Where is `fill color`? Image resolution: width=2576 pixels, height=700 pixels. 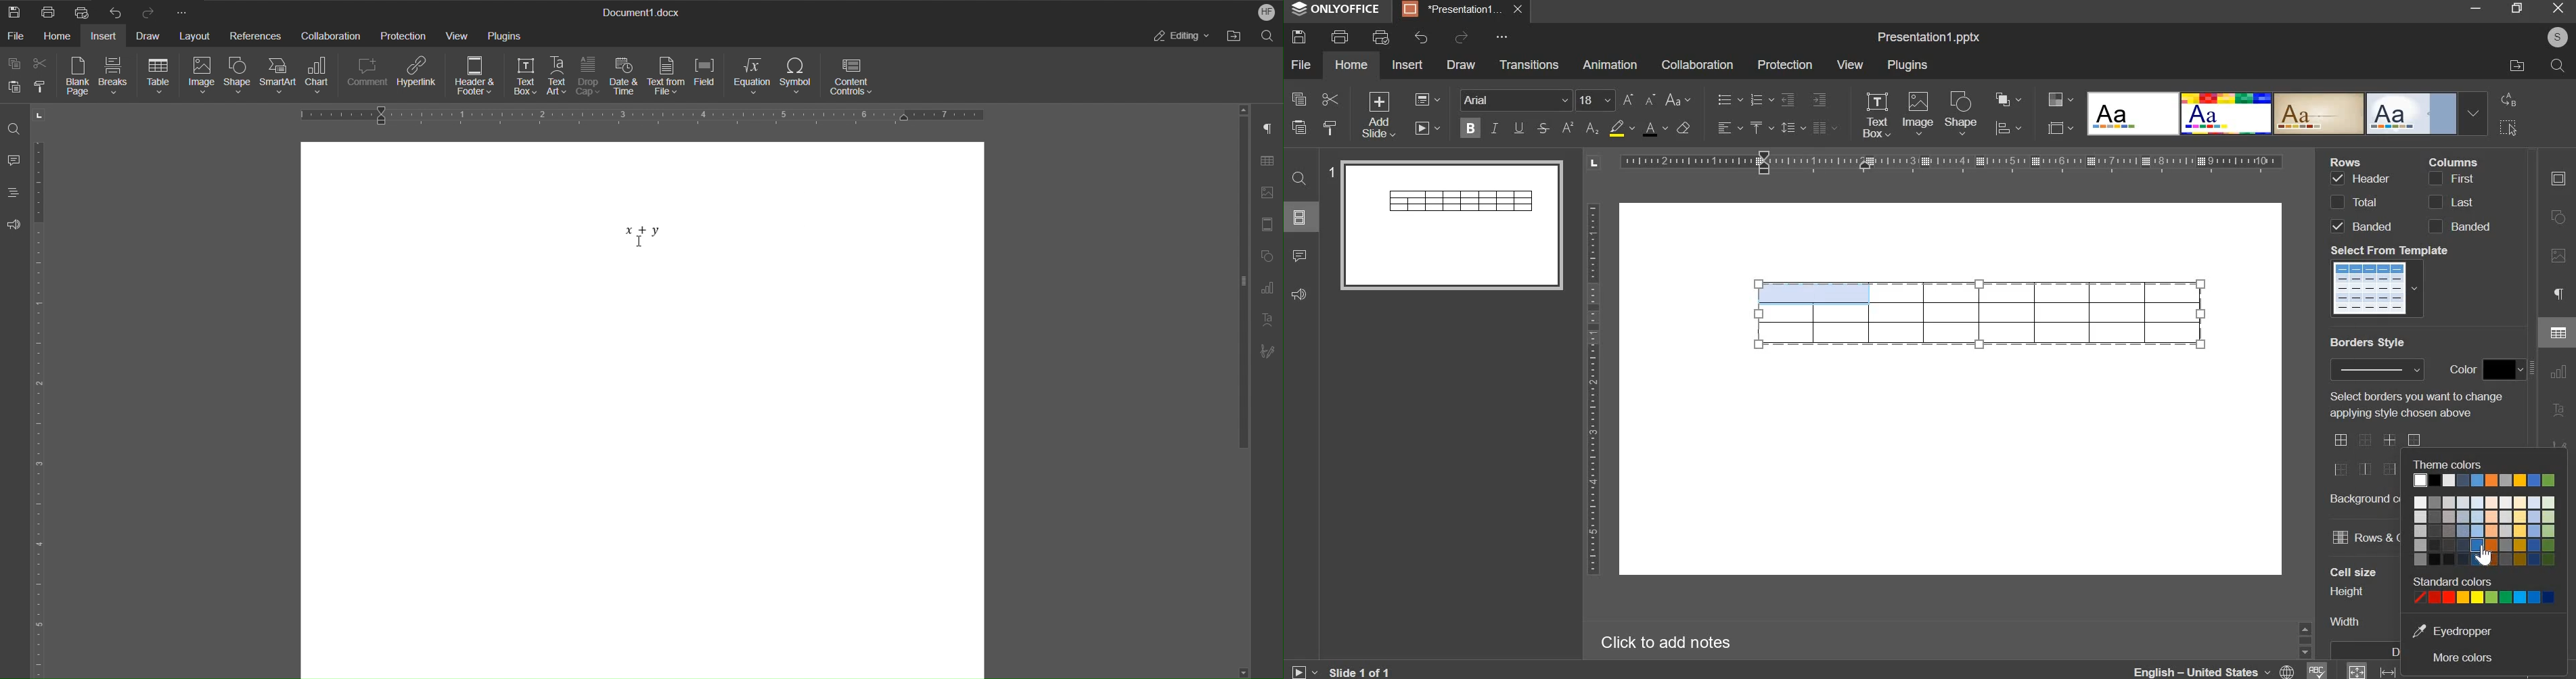
fill color is located at coordinates (1621, 128).